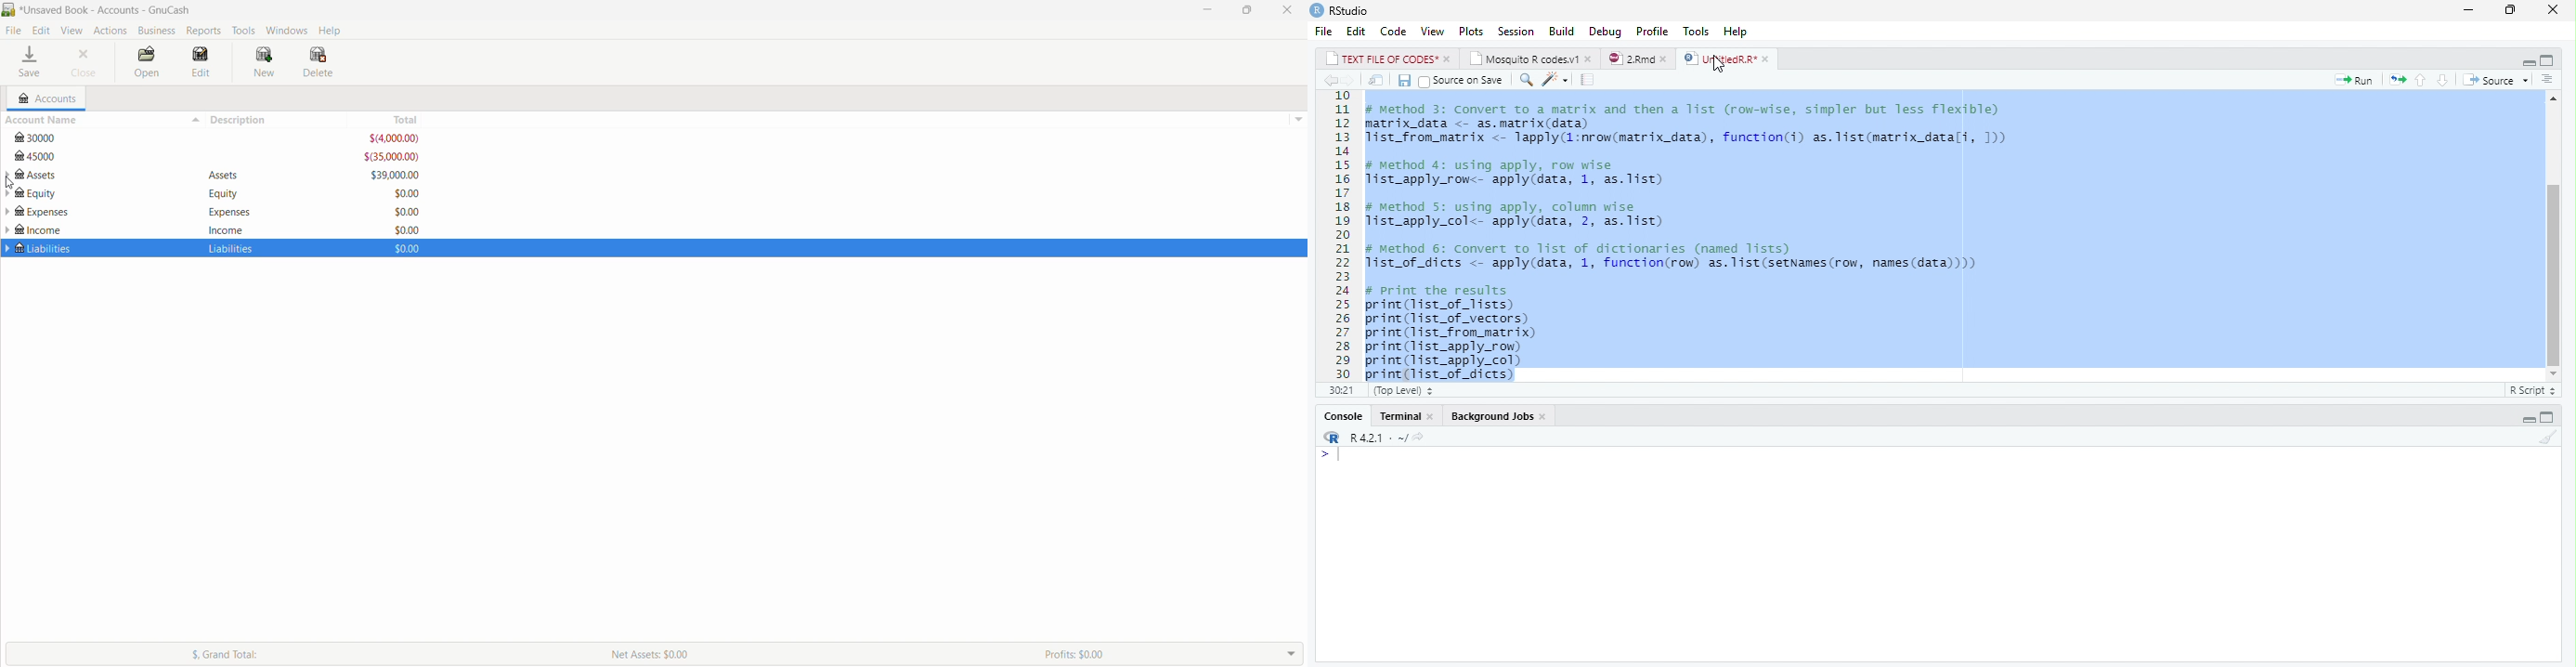 The image size is (2576, 672). What do you see at coordinates (819, 119) in the screenshot?
I see `Total` at bounding box center [819, 119].